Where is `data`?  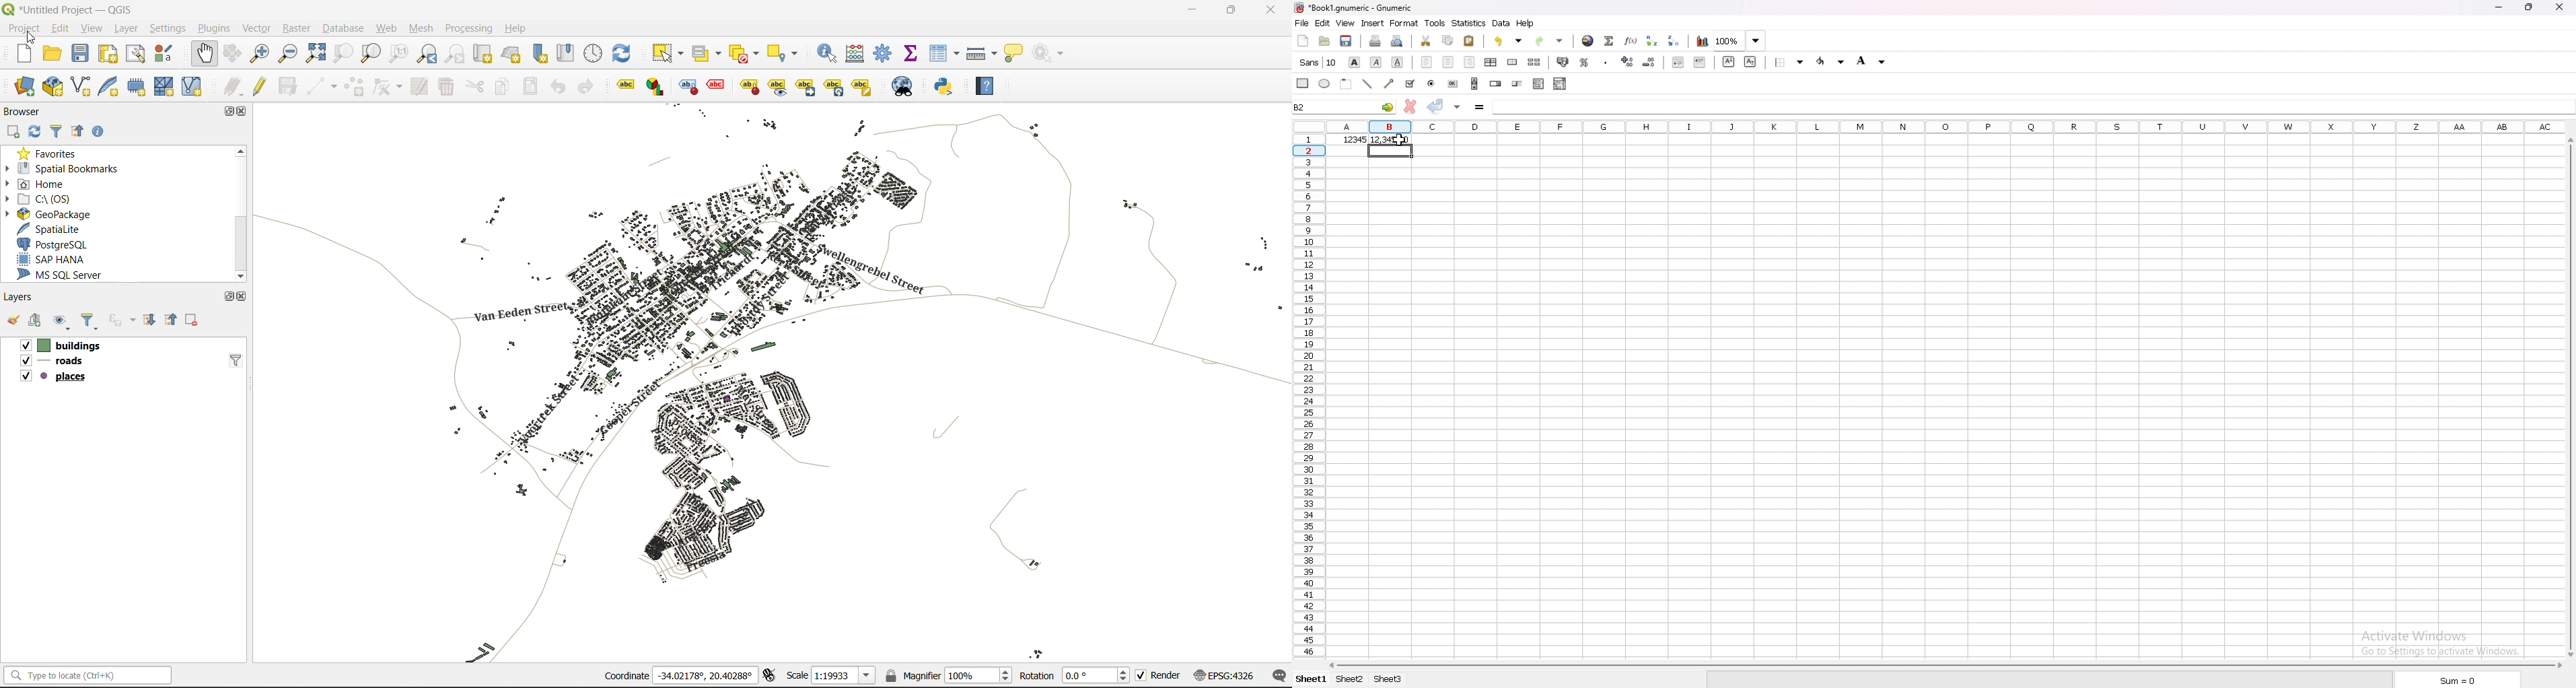
data is located at coordinates (1501, 23).